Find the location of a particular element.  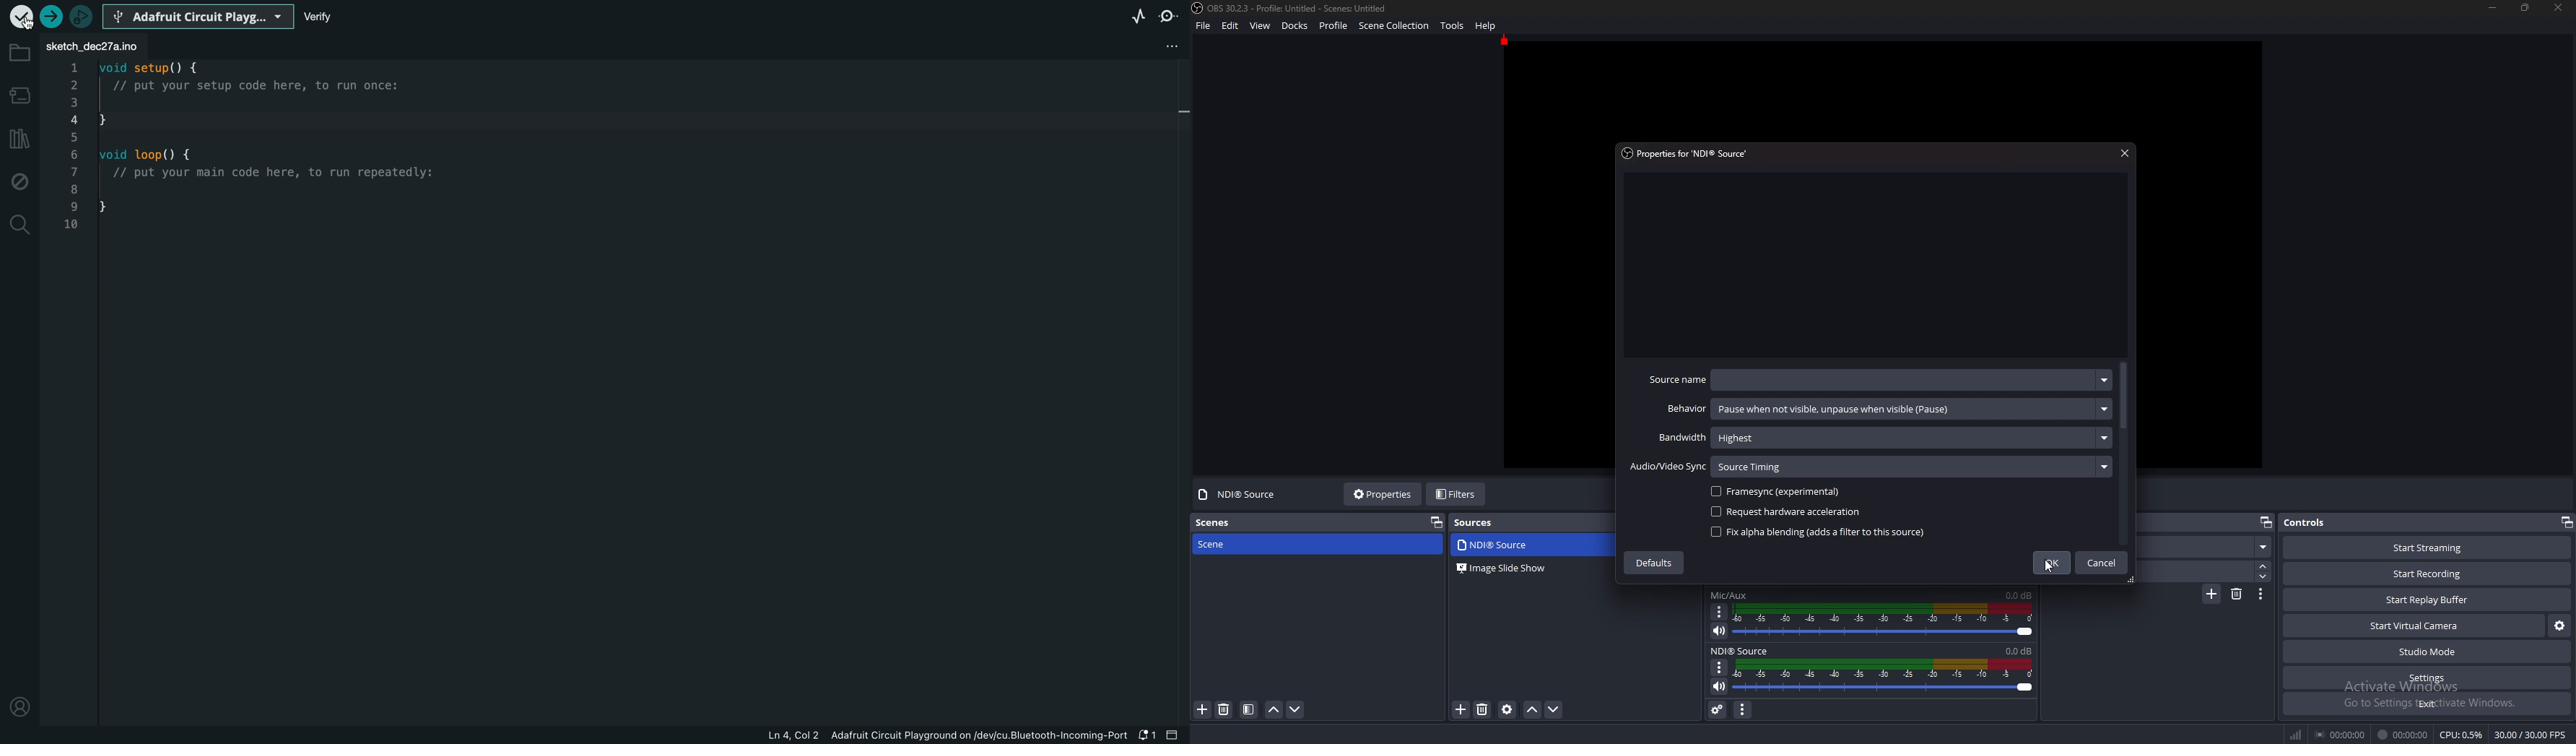

edit is located at coordinates (1232, 25).